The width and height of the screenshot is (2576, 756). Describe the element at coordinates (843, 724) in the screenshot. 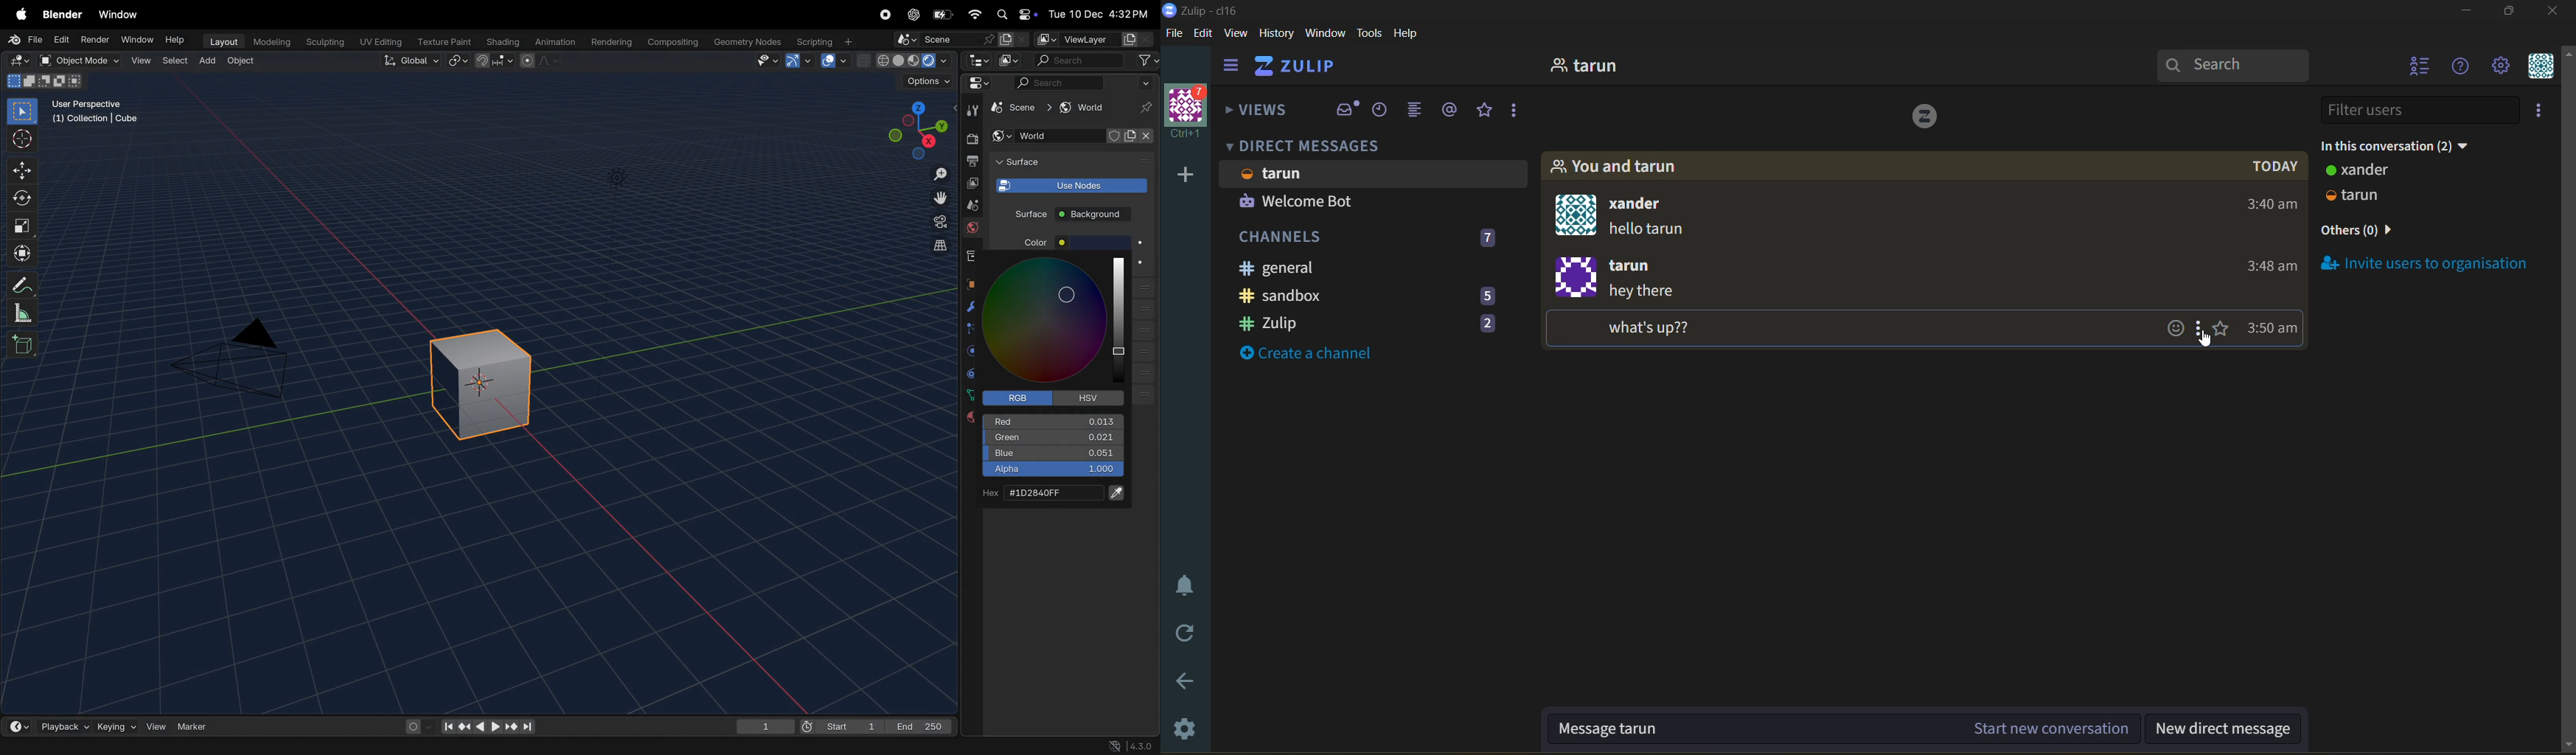

I see `start` at that location.